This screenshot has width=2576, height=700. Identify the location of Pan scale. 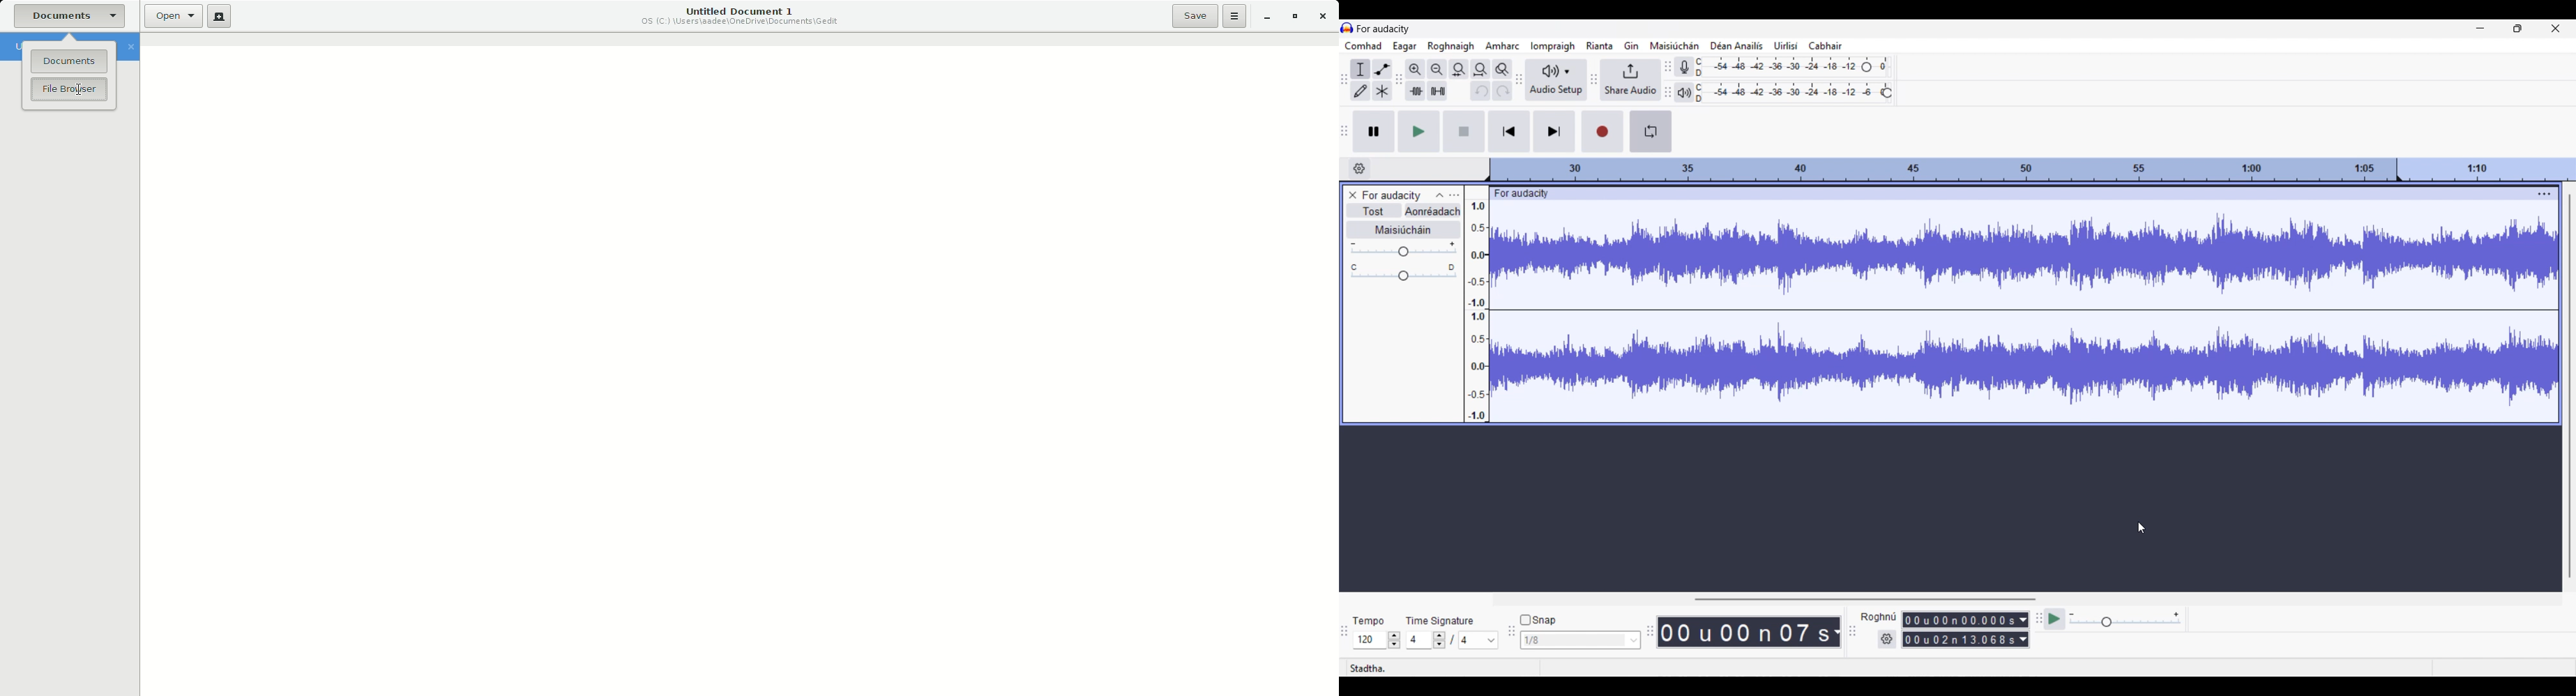
(1403, 272).